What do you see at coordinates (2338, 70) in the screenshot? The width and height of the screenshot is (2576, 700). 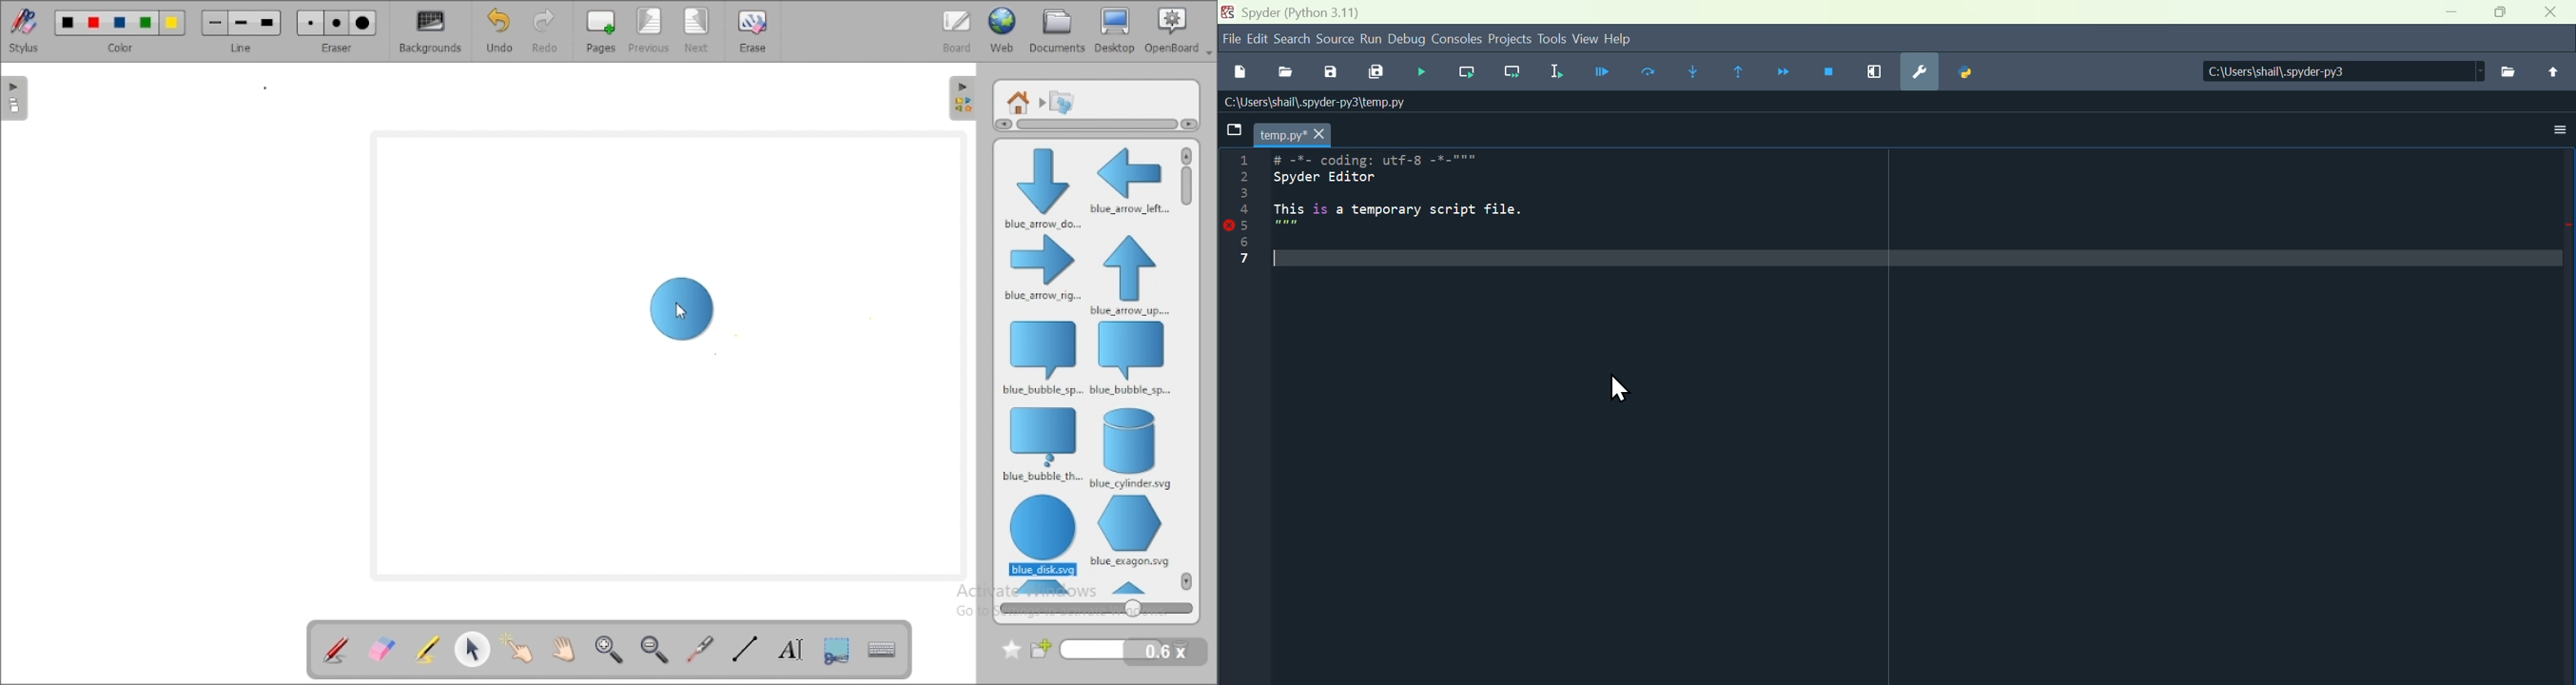 I see `C:\Users\shail\.spyder-py3 M` at bounding box center [2338, 70].